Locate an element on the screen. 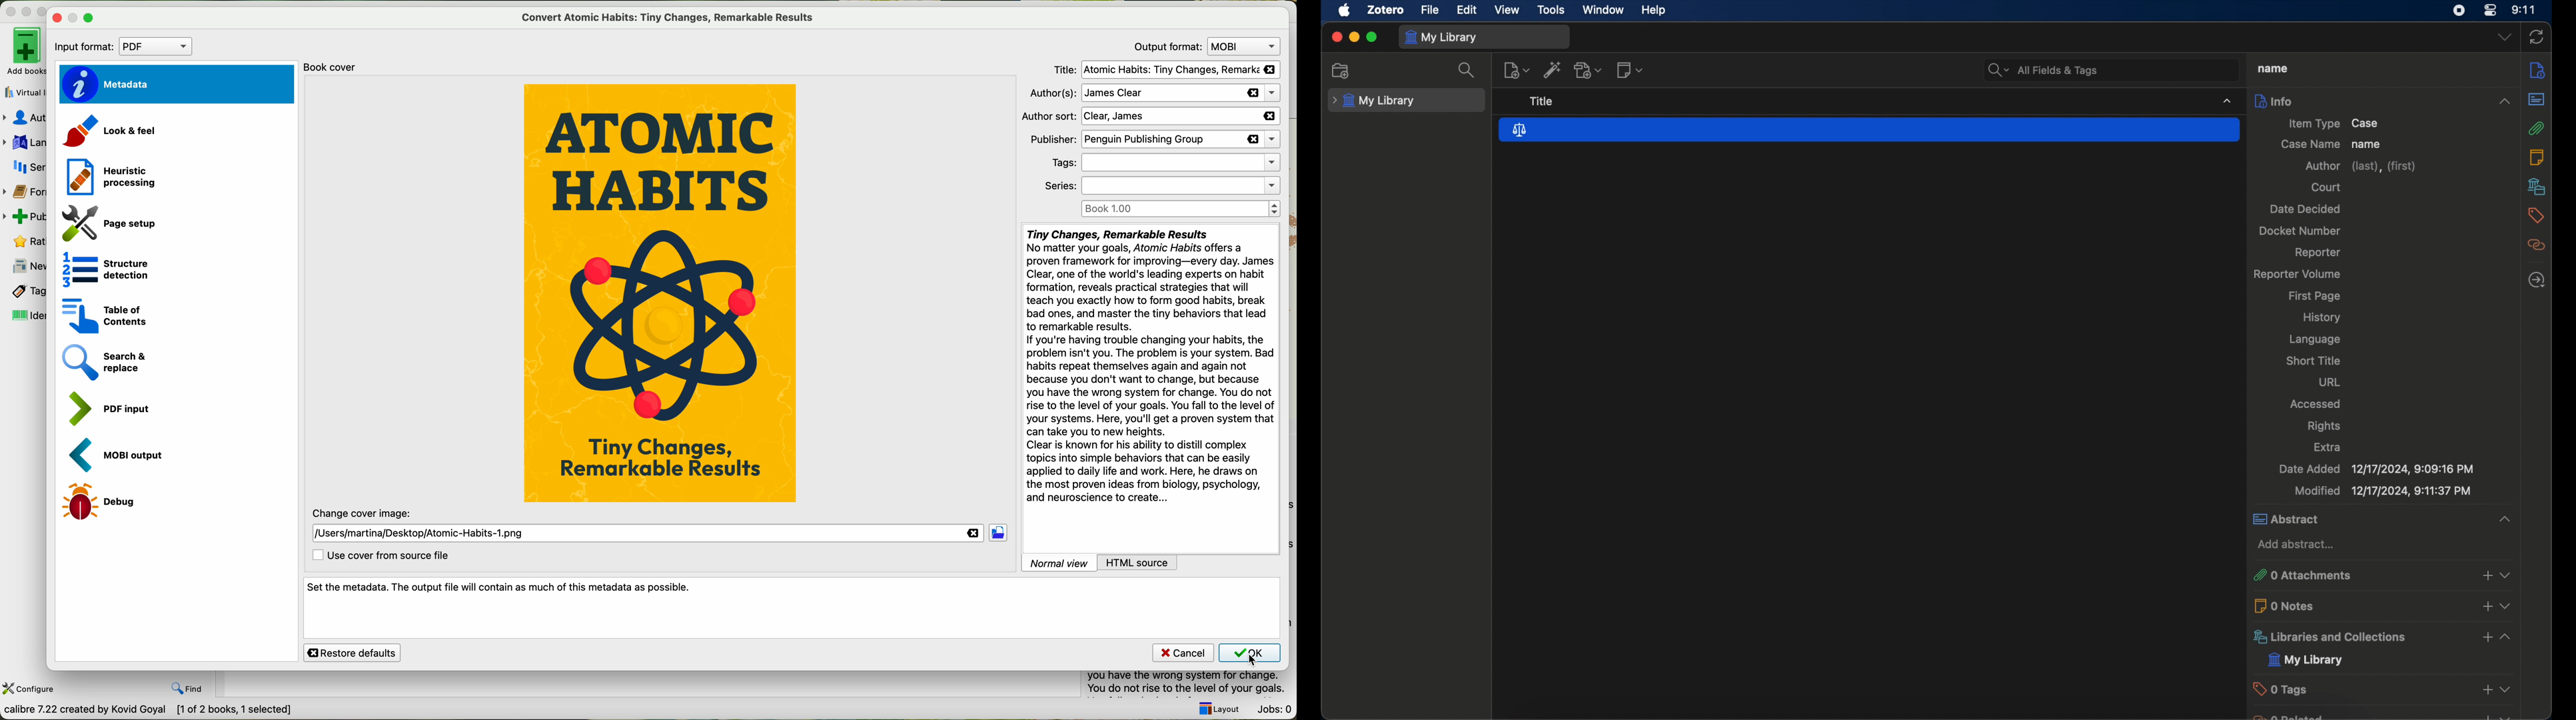 The height and width of the screenshot is (728, 2576). Jobs: 0 is located at coordinates (1274, 710).